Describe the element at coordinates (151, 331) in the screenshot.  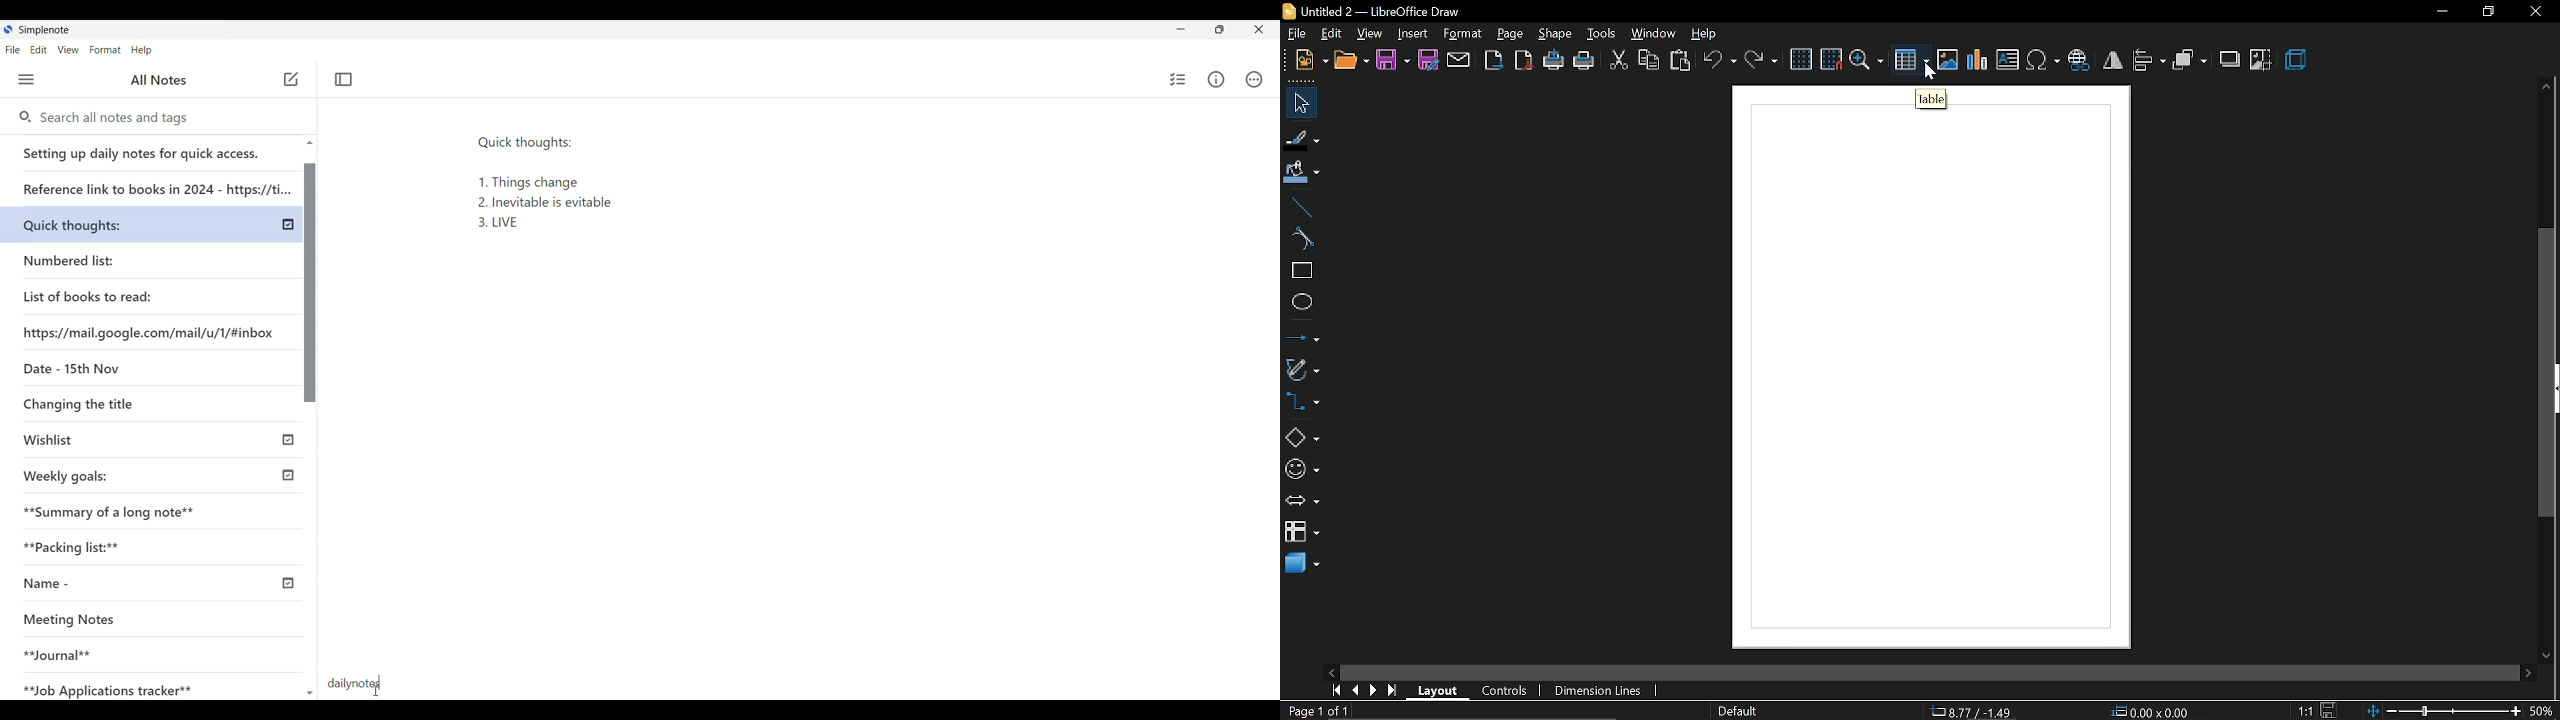
I see `Website` at that location.